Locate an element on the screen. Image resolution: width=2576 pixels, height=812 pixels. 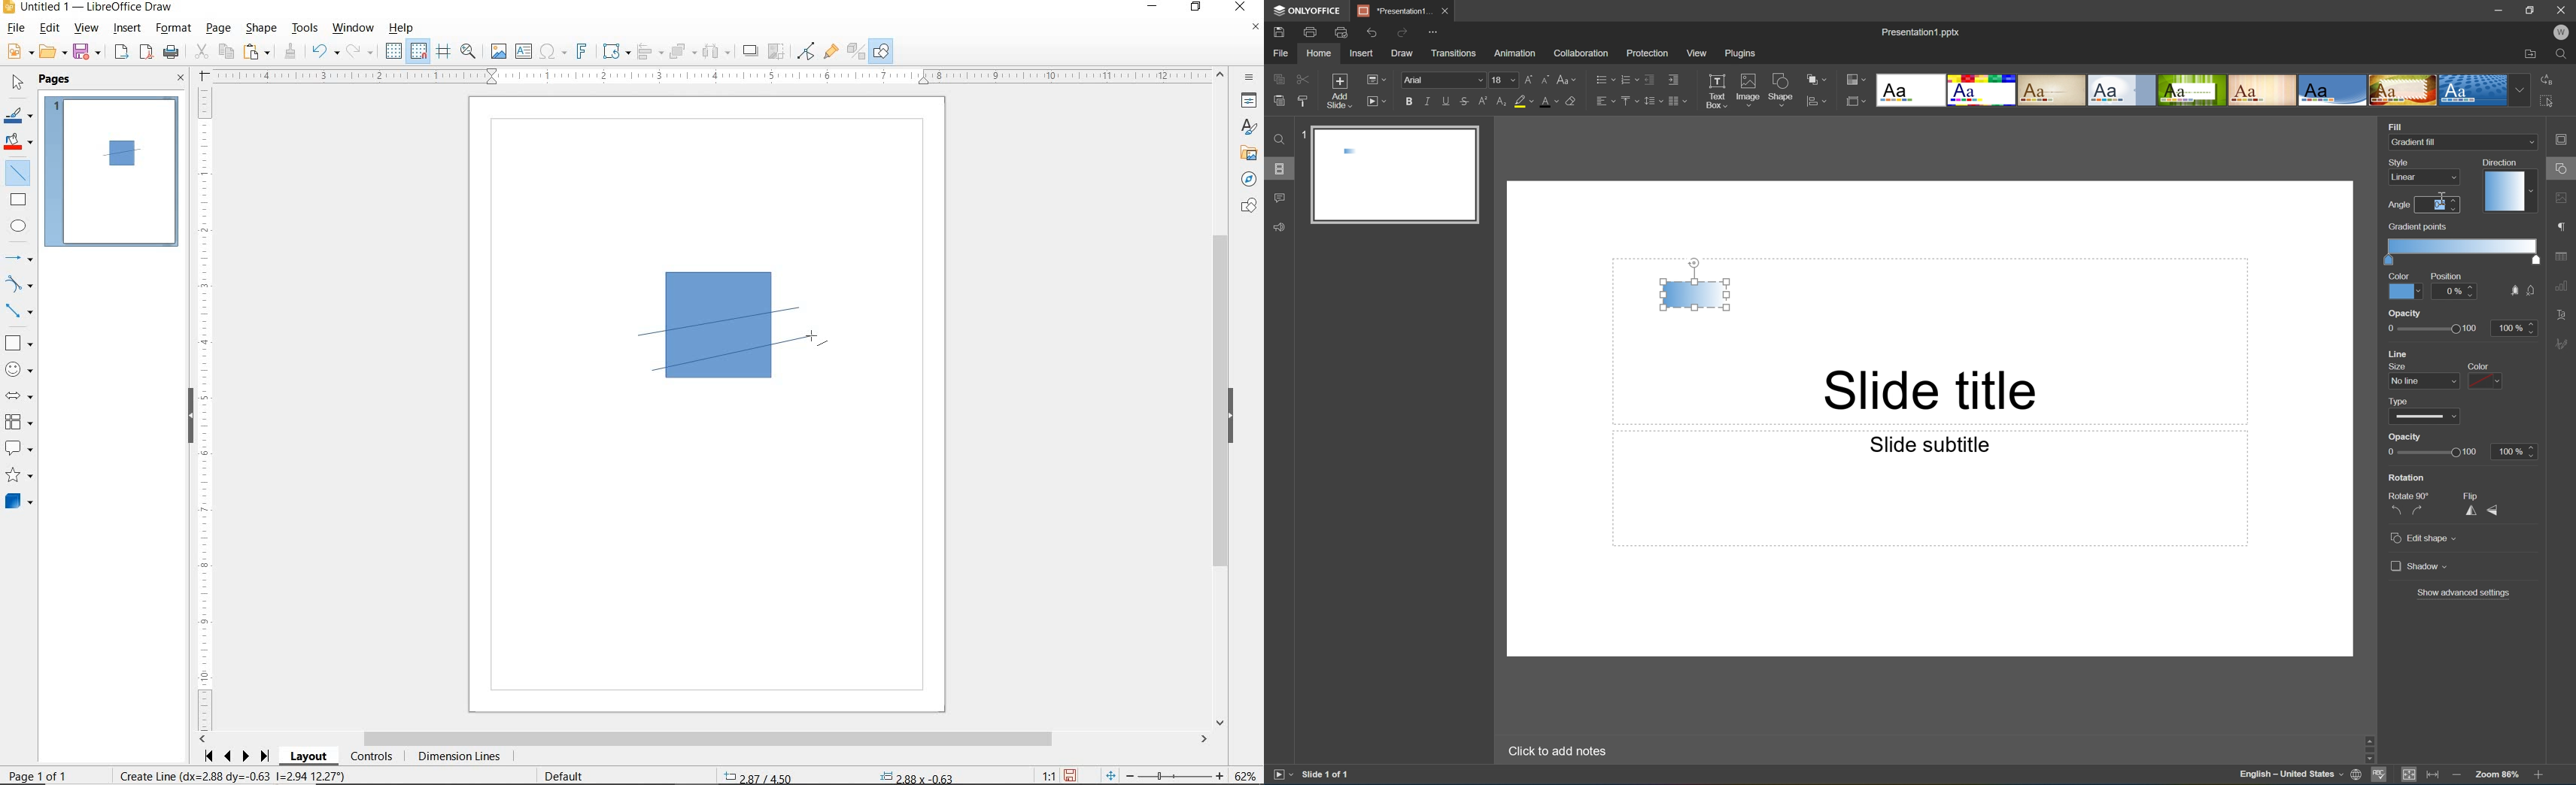
LINE TOOL AT DRAG is located at coordinates (801, 307).